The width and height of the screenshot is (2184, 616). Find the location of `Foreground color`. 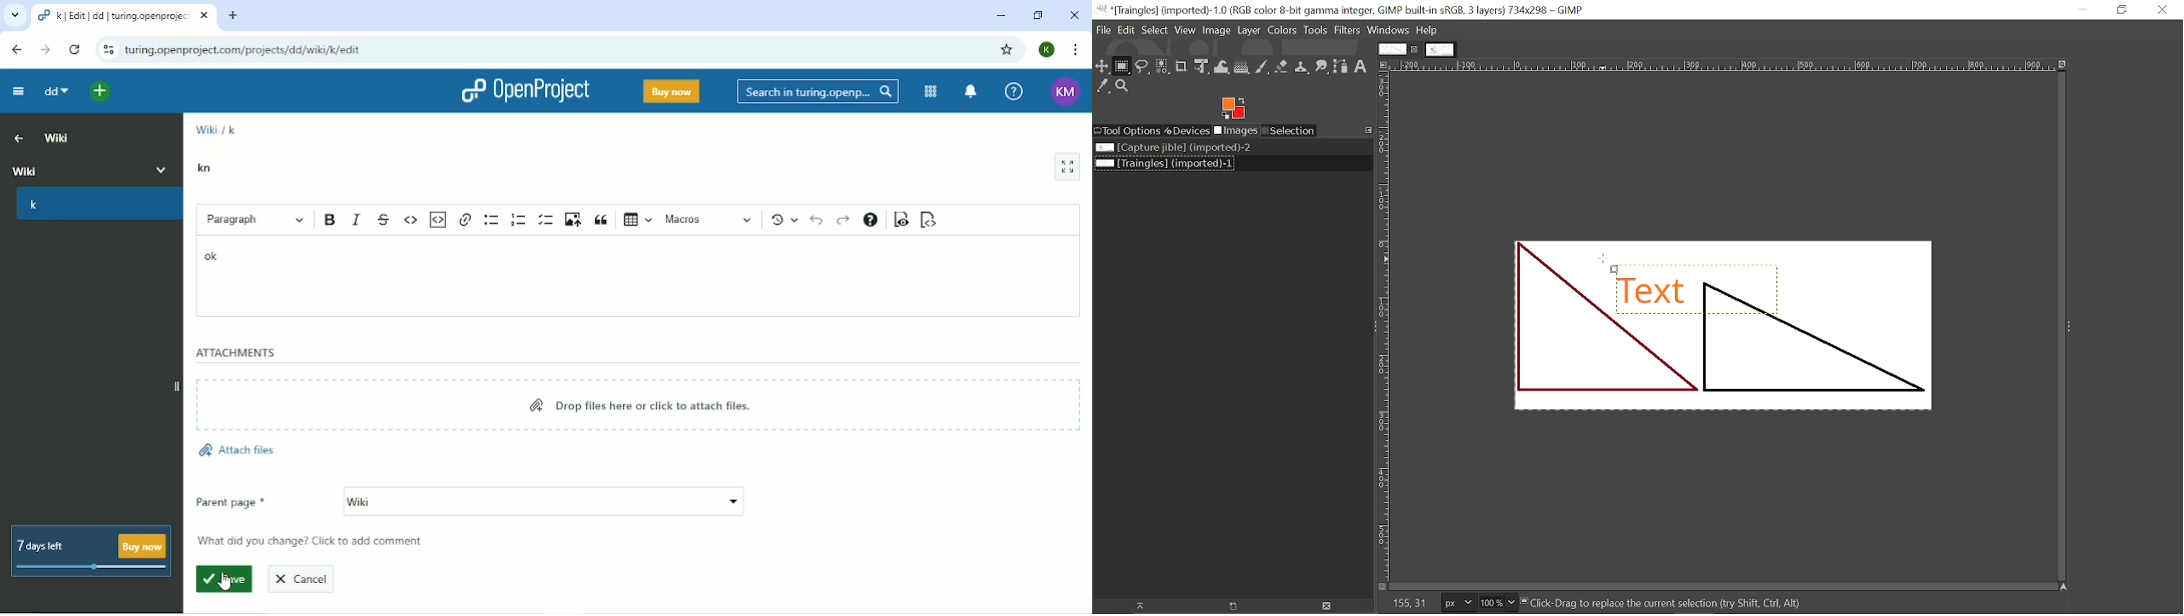

Foreground color is located at coordinates (1235, 107).